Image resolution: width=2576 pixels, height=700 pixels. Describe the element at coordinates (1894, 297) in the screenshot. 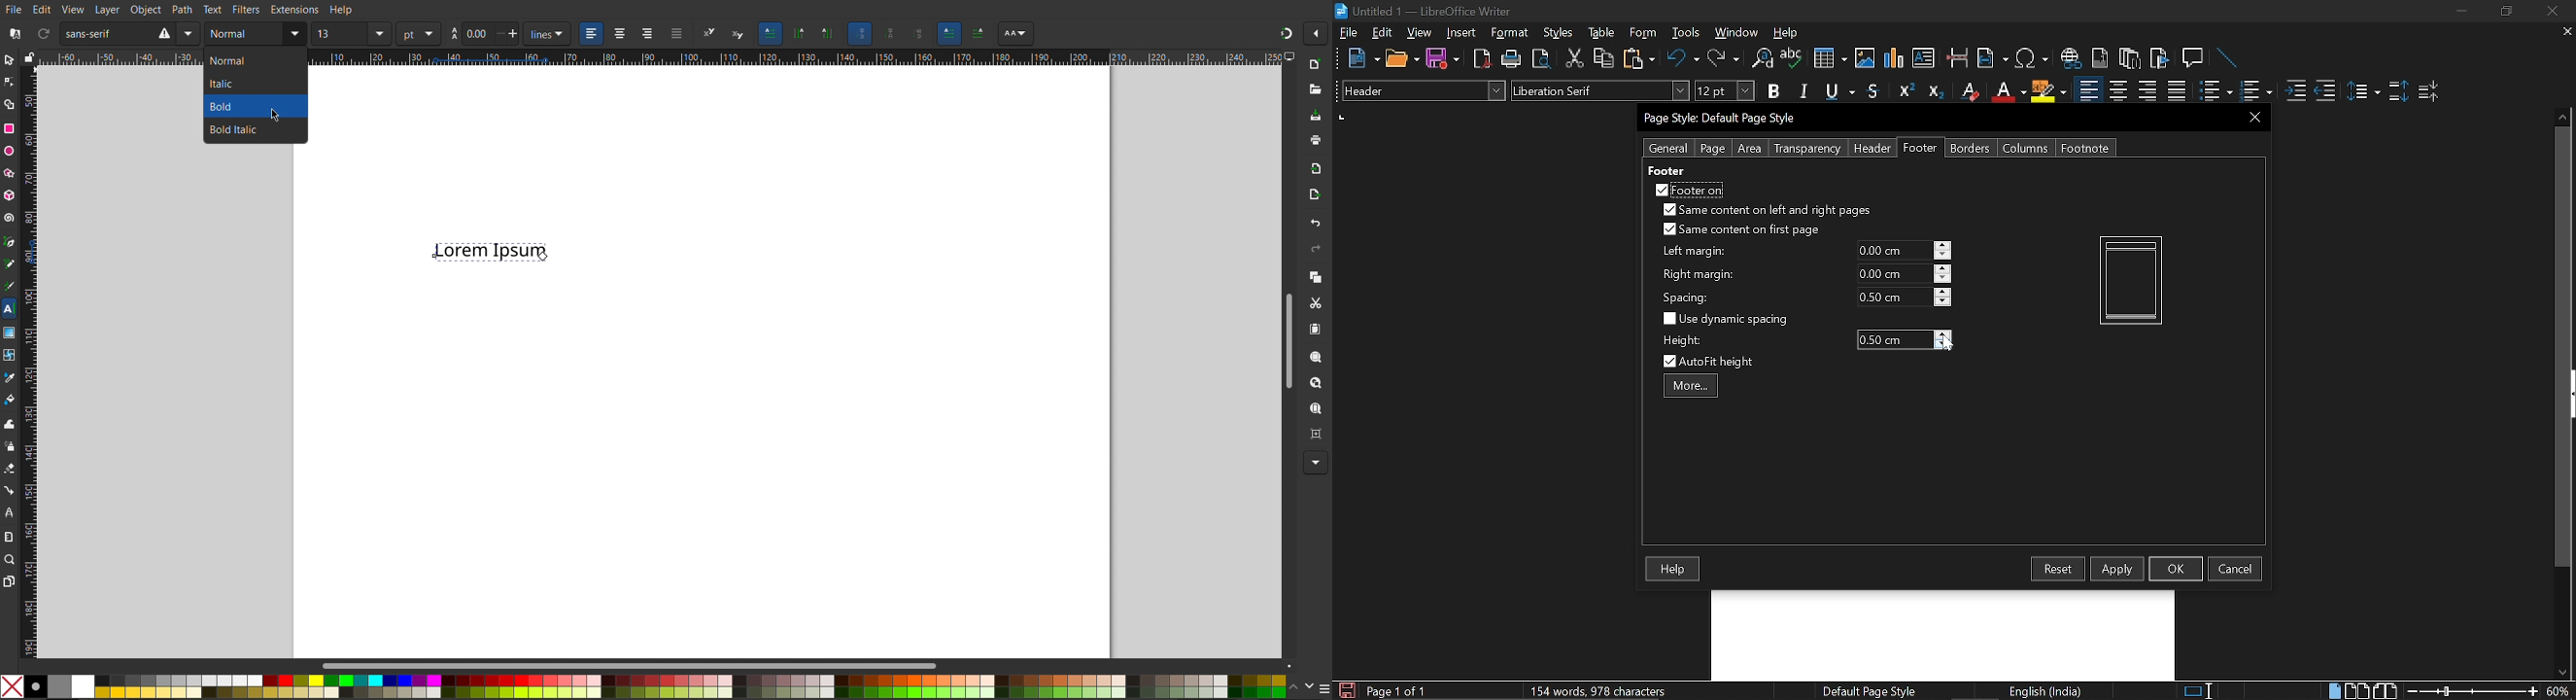

I see `current spacing` at that location.